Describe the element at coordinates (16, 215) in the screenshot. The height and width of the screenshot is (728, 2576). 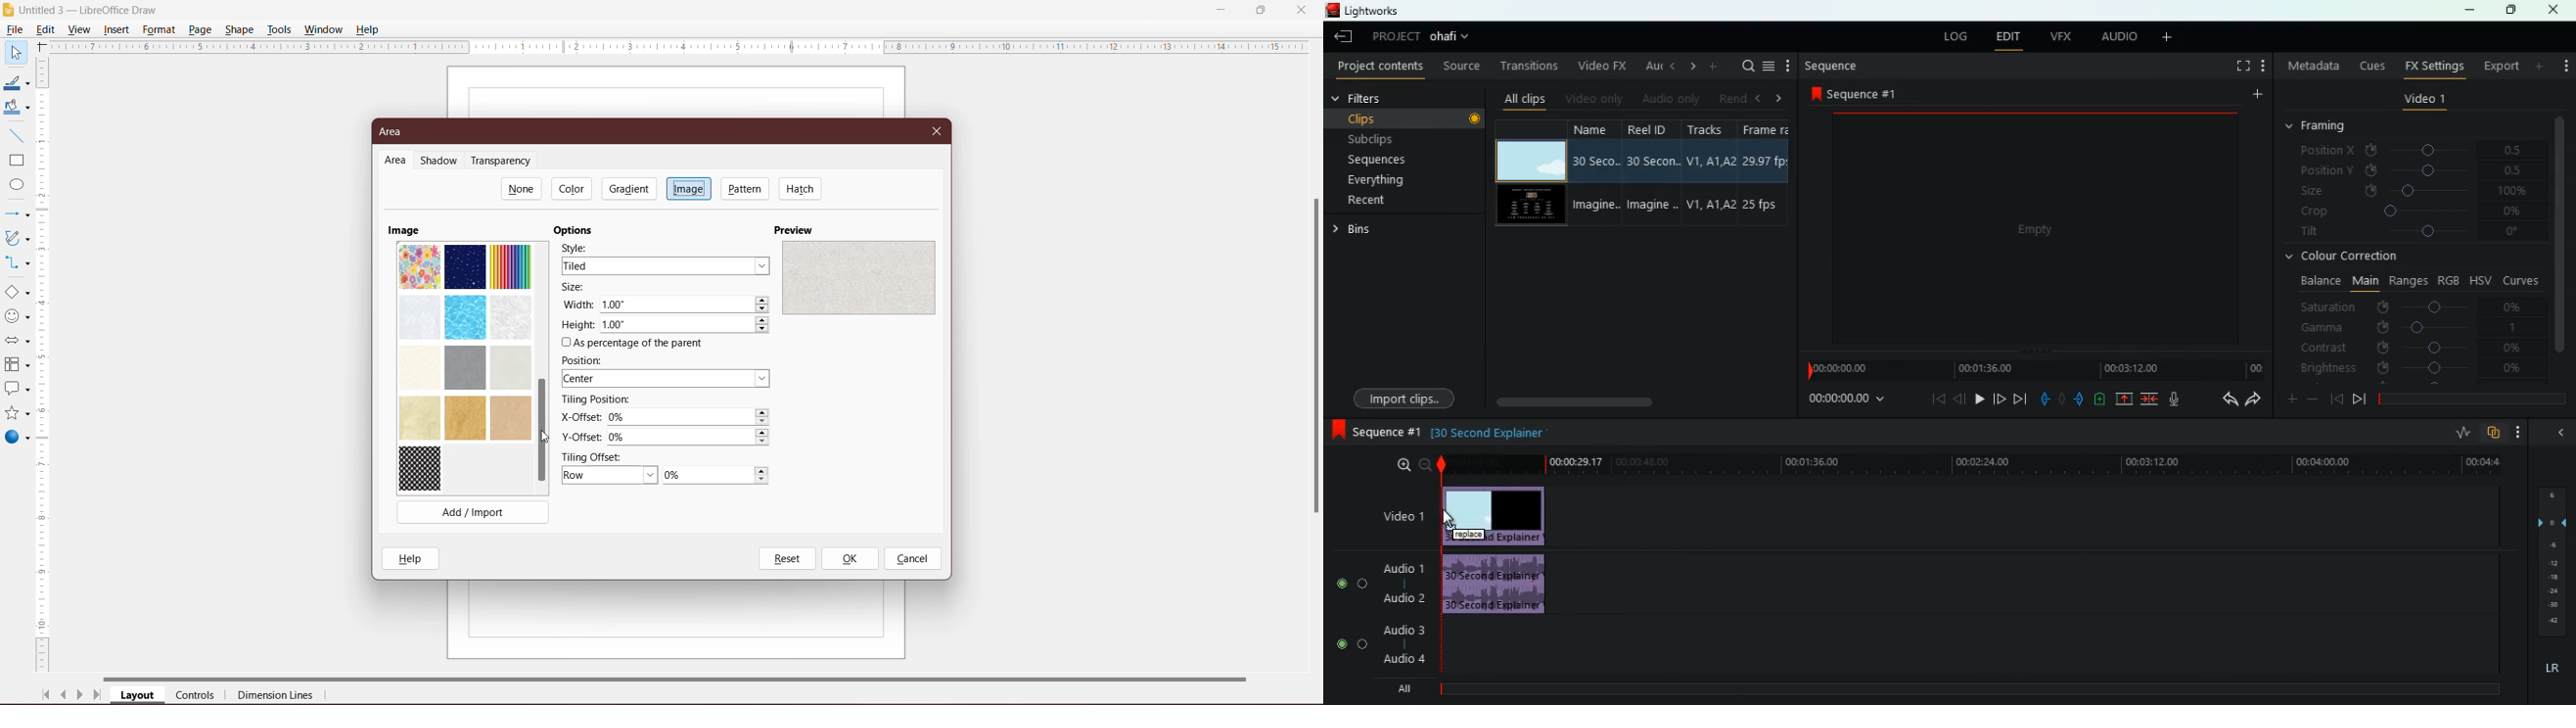
I see `Lines and Arrows` at that location.